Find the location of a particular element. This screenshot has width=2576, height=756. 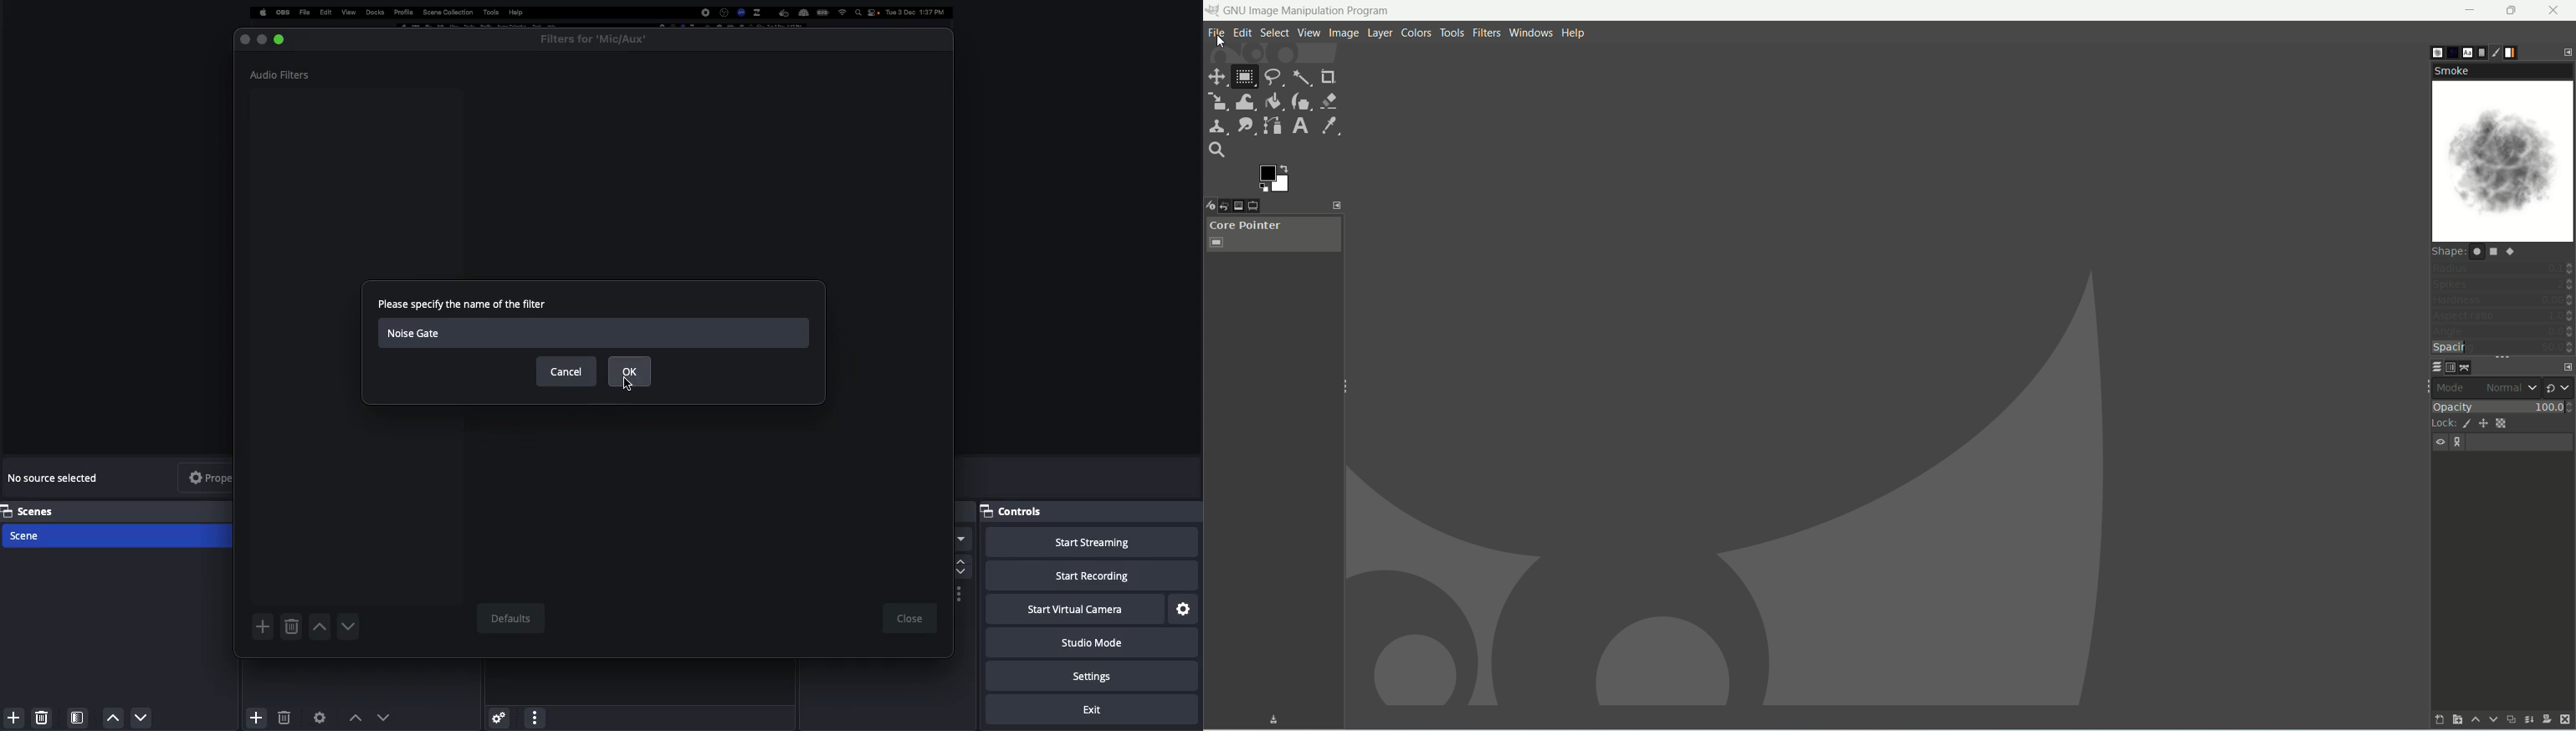

configure this tab is located at coordinates (2567, 366).